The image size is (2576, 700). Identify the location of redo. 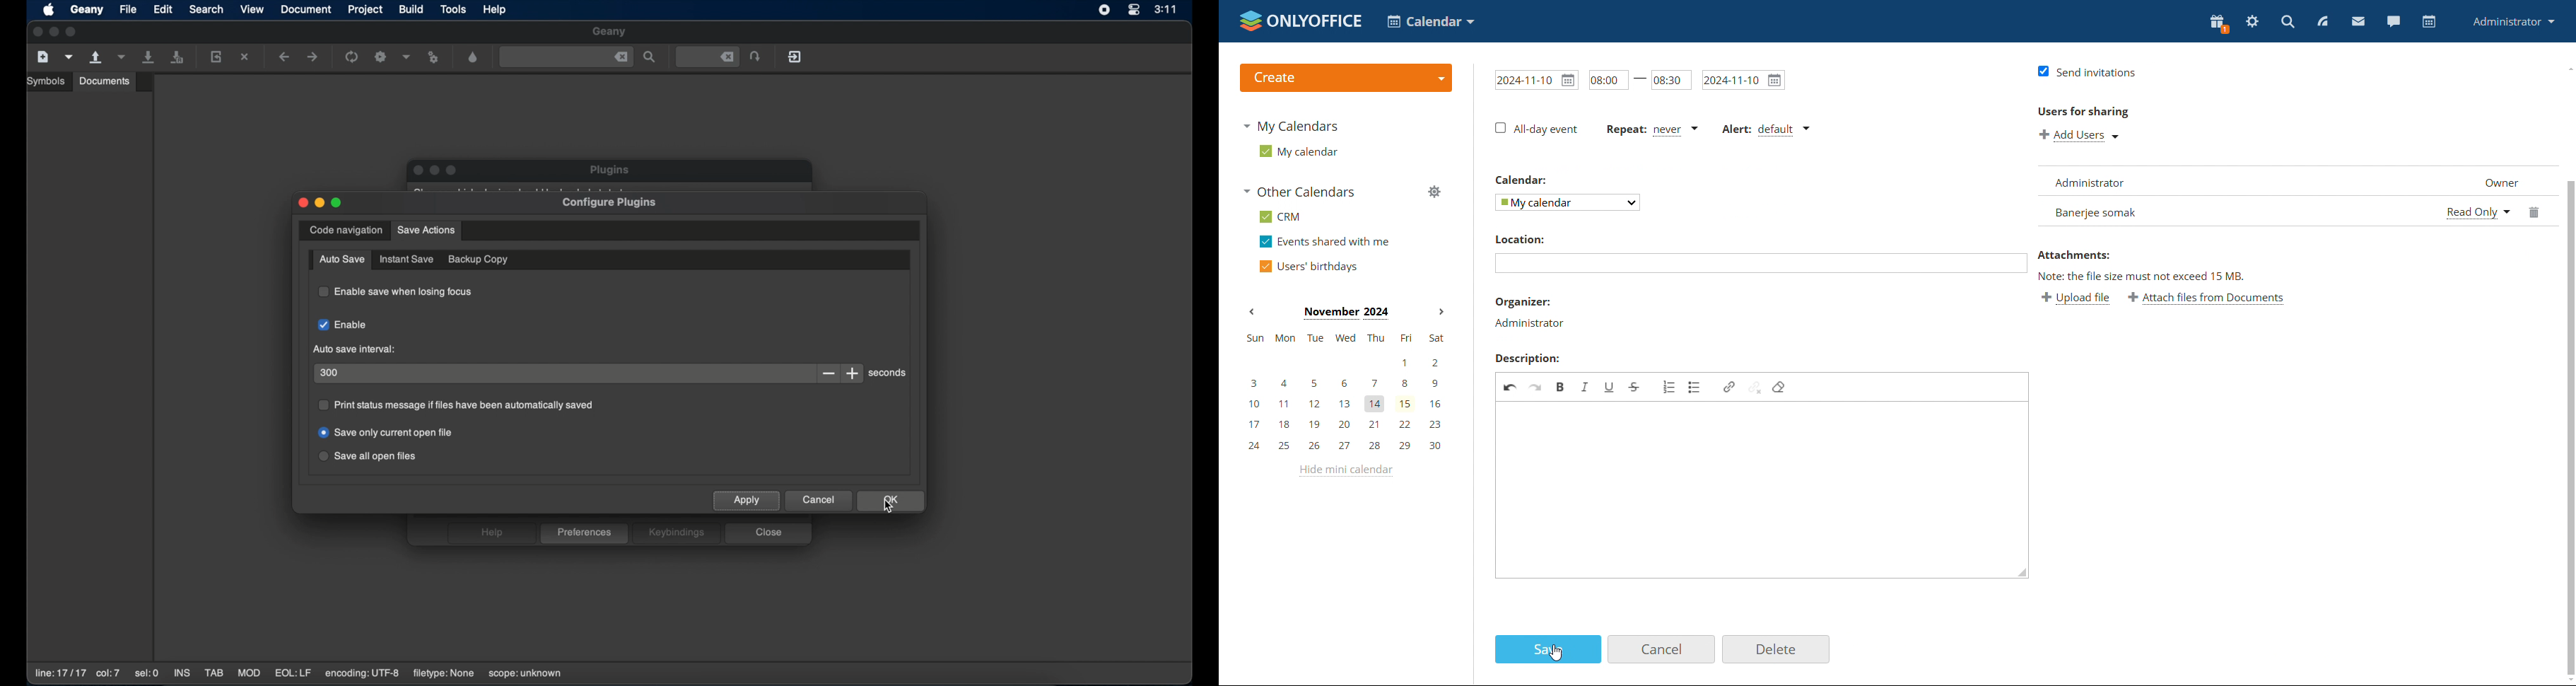
(1536, 388).